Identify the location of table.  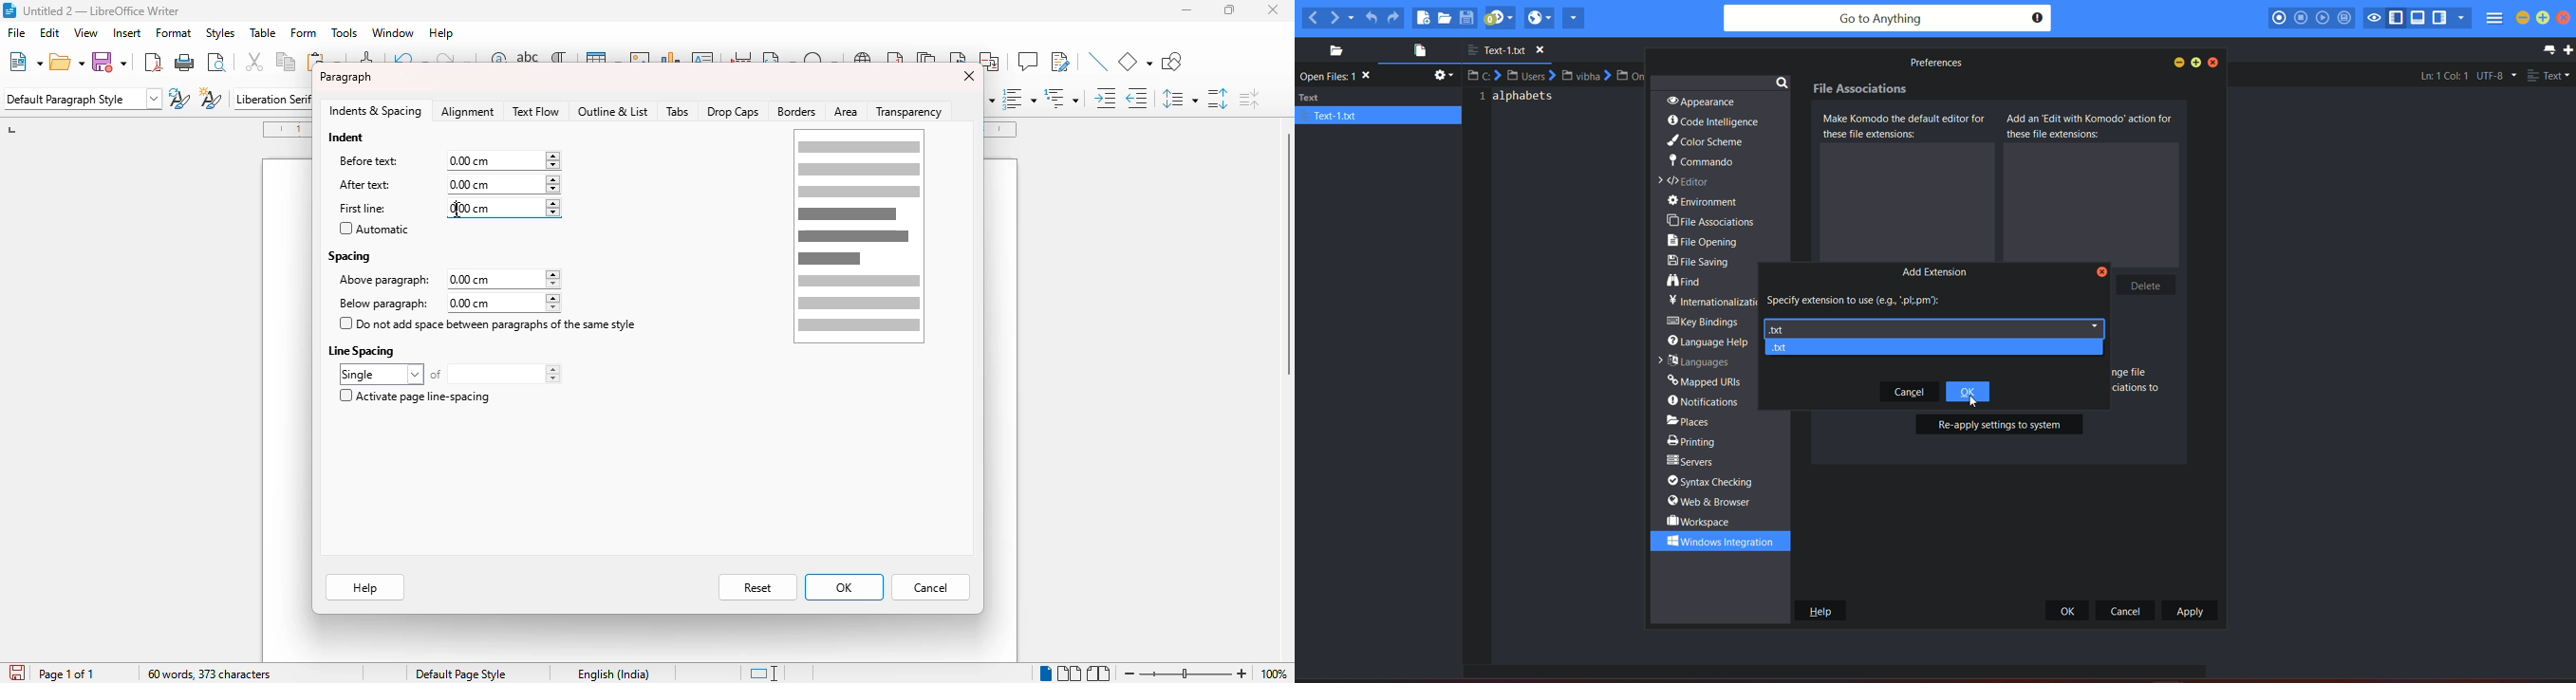
(263, 33).